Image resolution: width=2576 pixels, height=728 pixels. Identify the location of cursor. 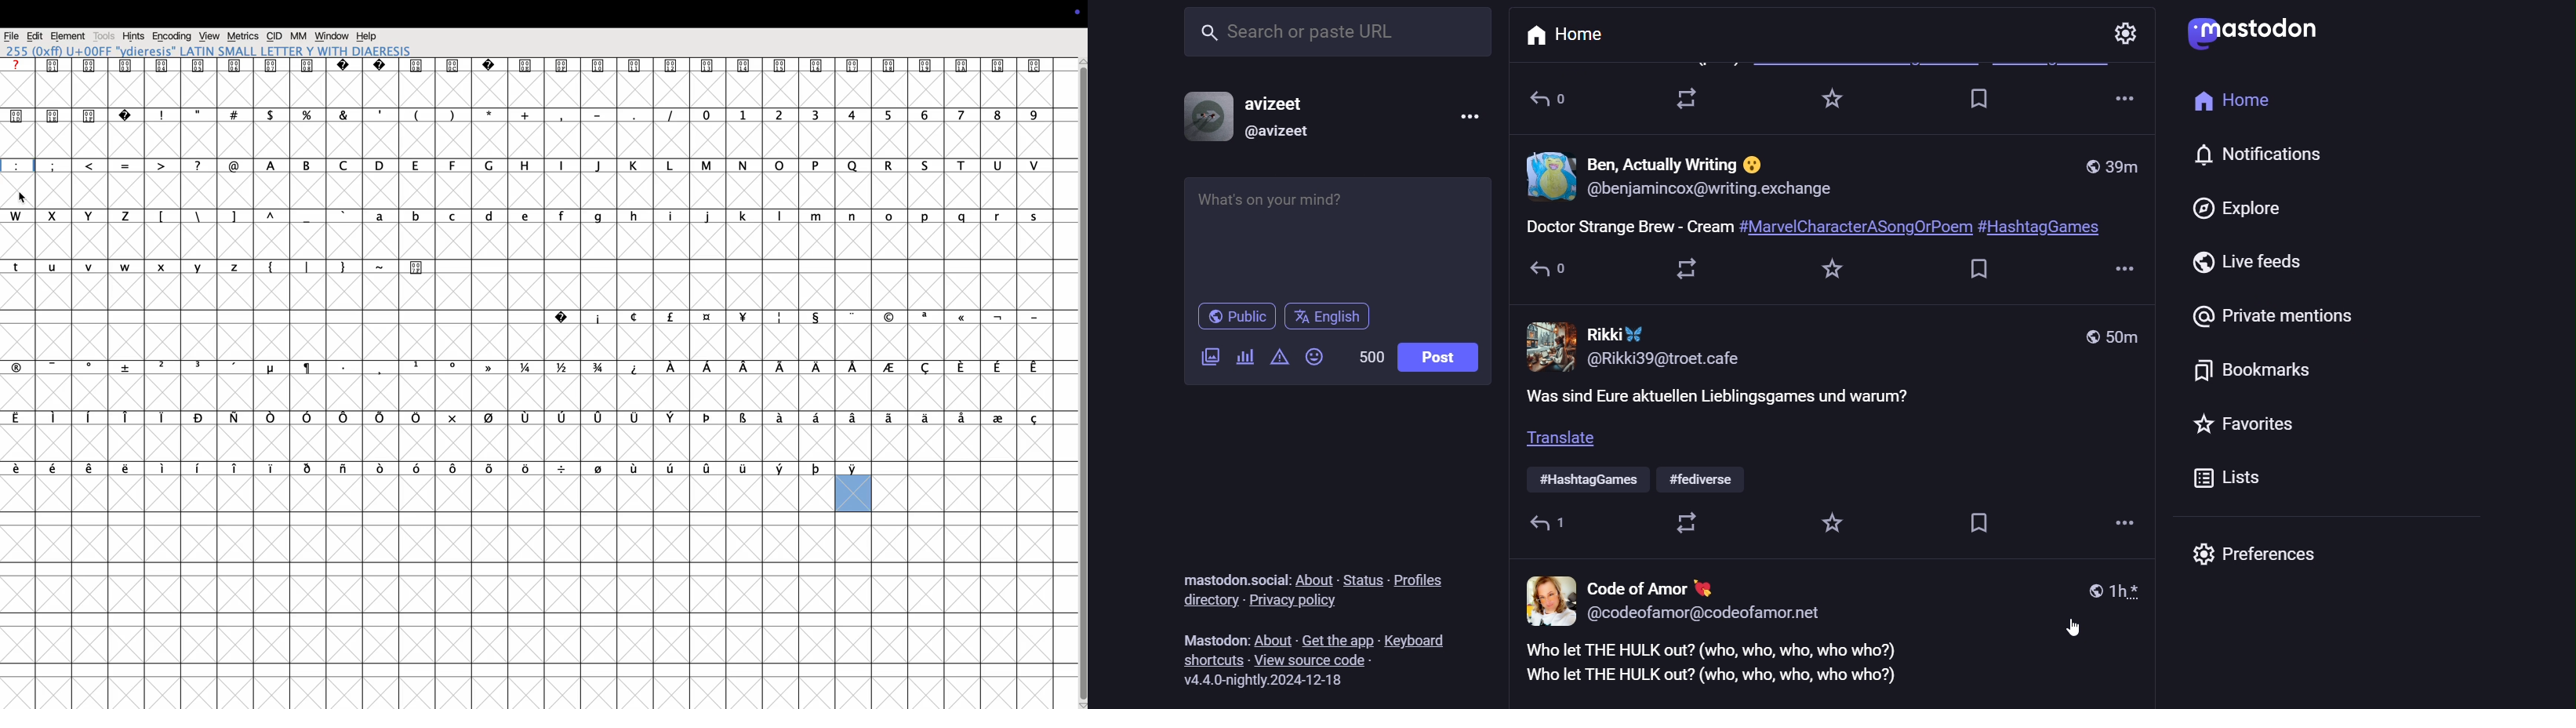
(25, 200).